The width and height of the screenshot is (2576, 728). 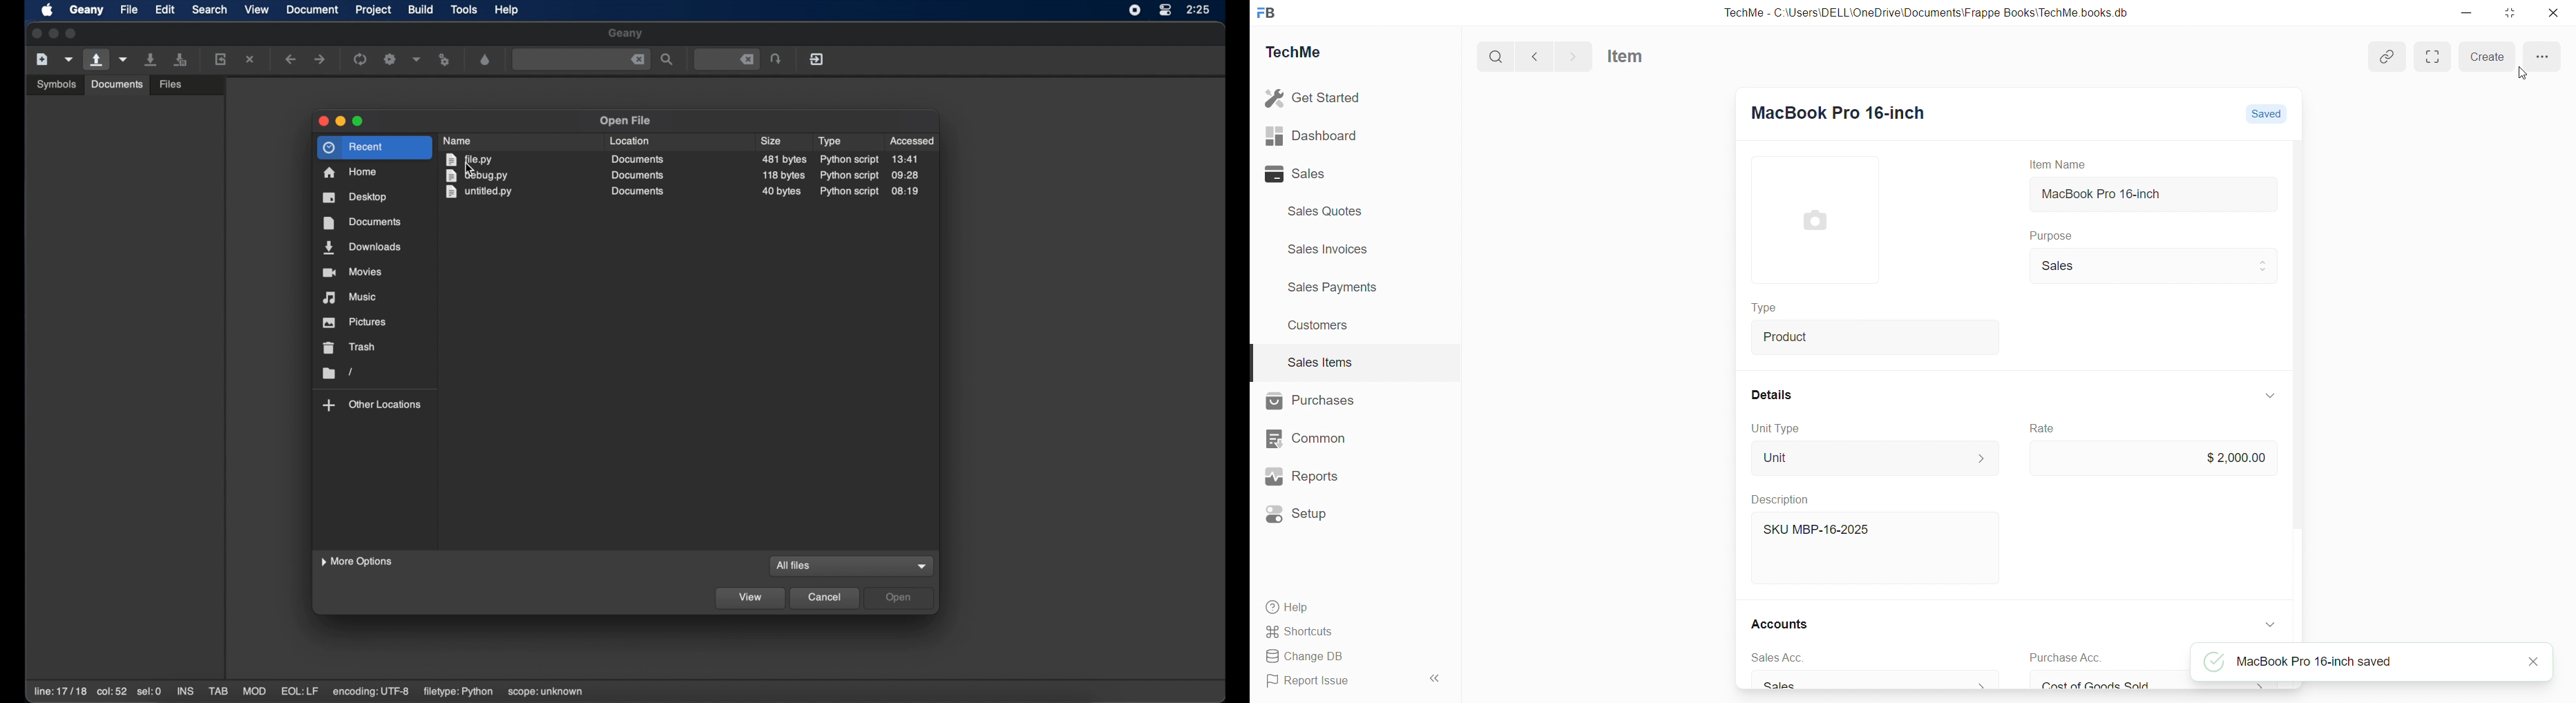 I want to click on Rate, so click(x=2041, y=428).